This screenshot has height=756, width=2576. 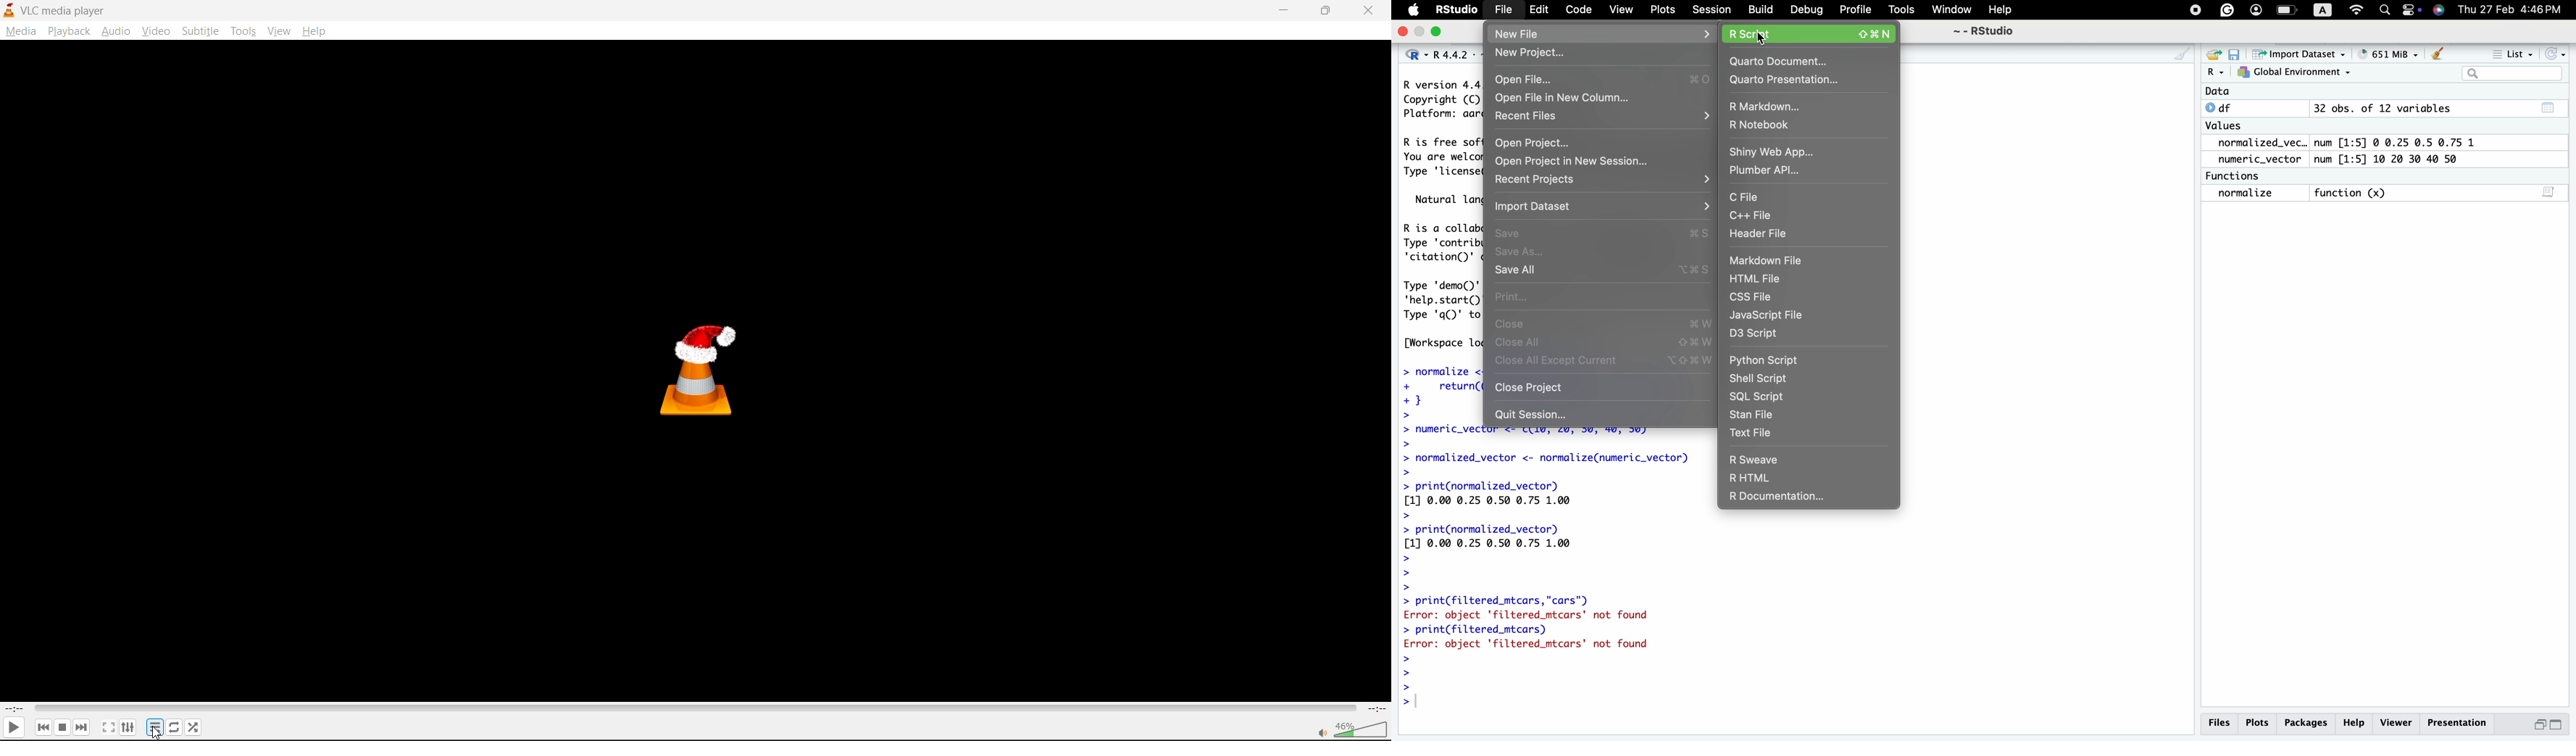 What do you see at coordinates (1790, 81) in the screenshot?
I see `Quarto Presentation...` at bounding box center [1790, 81].